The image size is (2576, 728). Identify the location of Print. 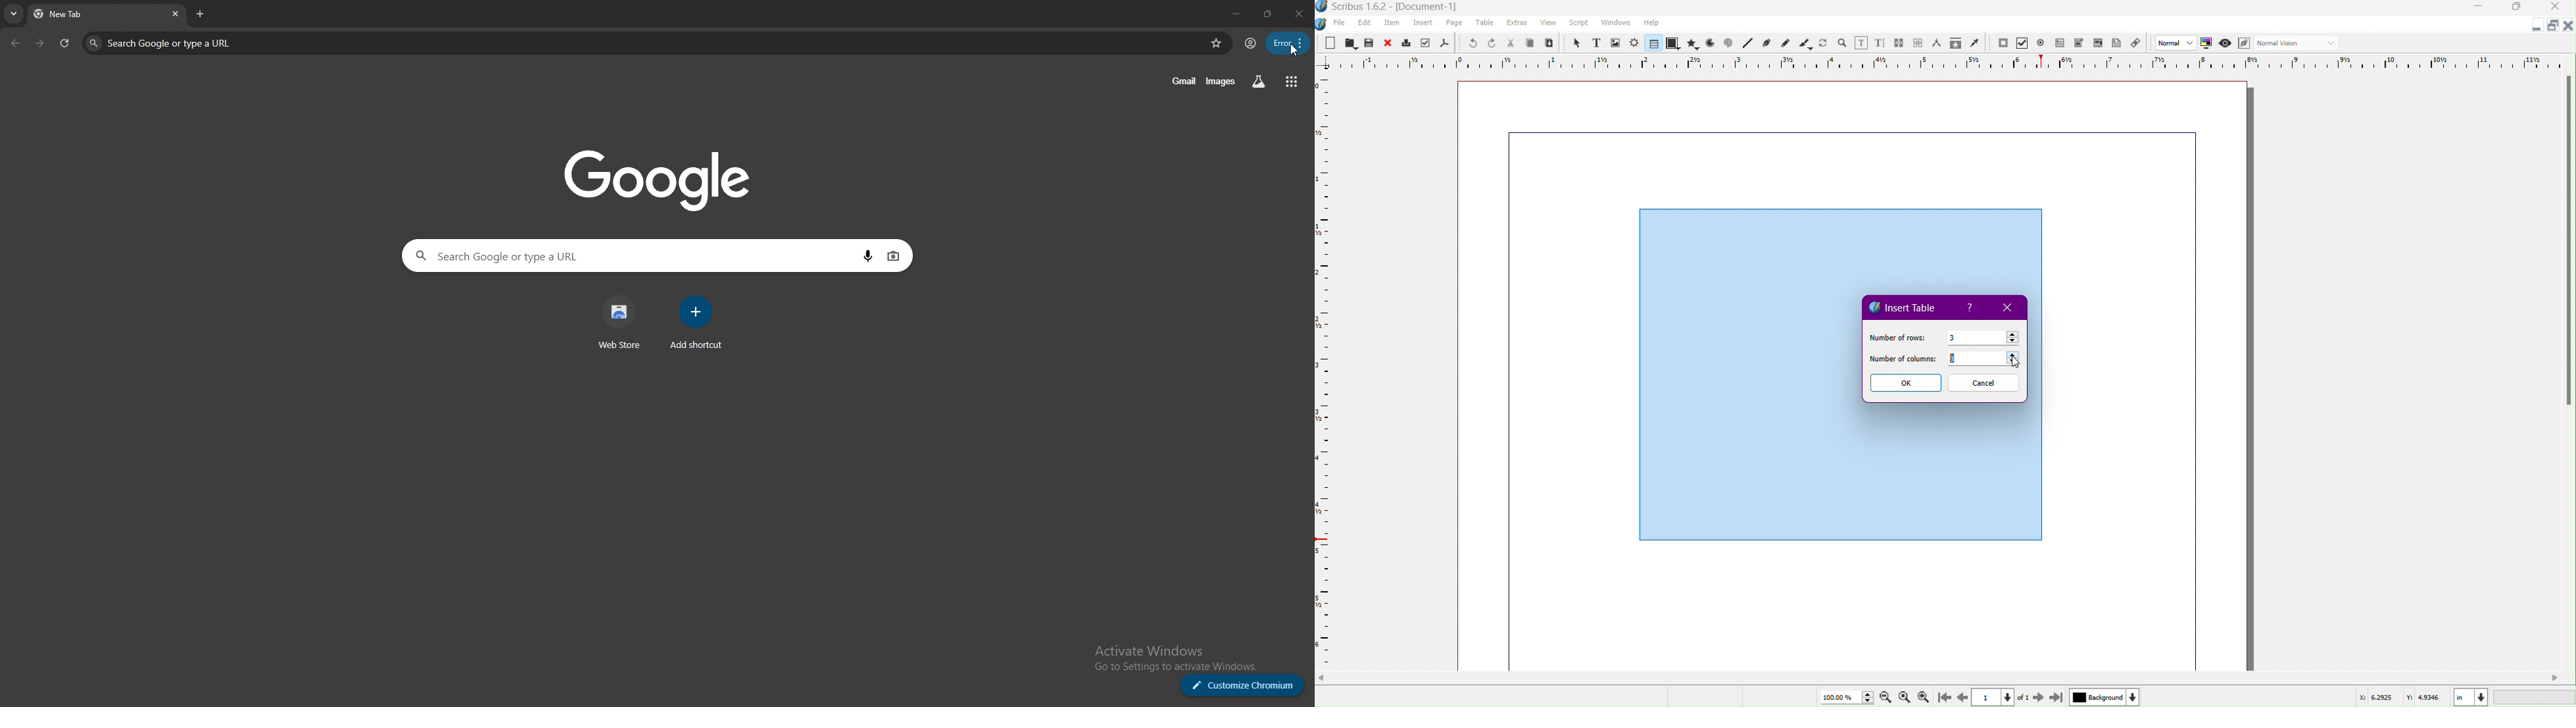
(1407, 43).